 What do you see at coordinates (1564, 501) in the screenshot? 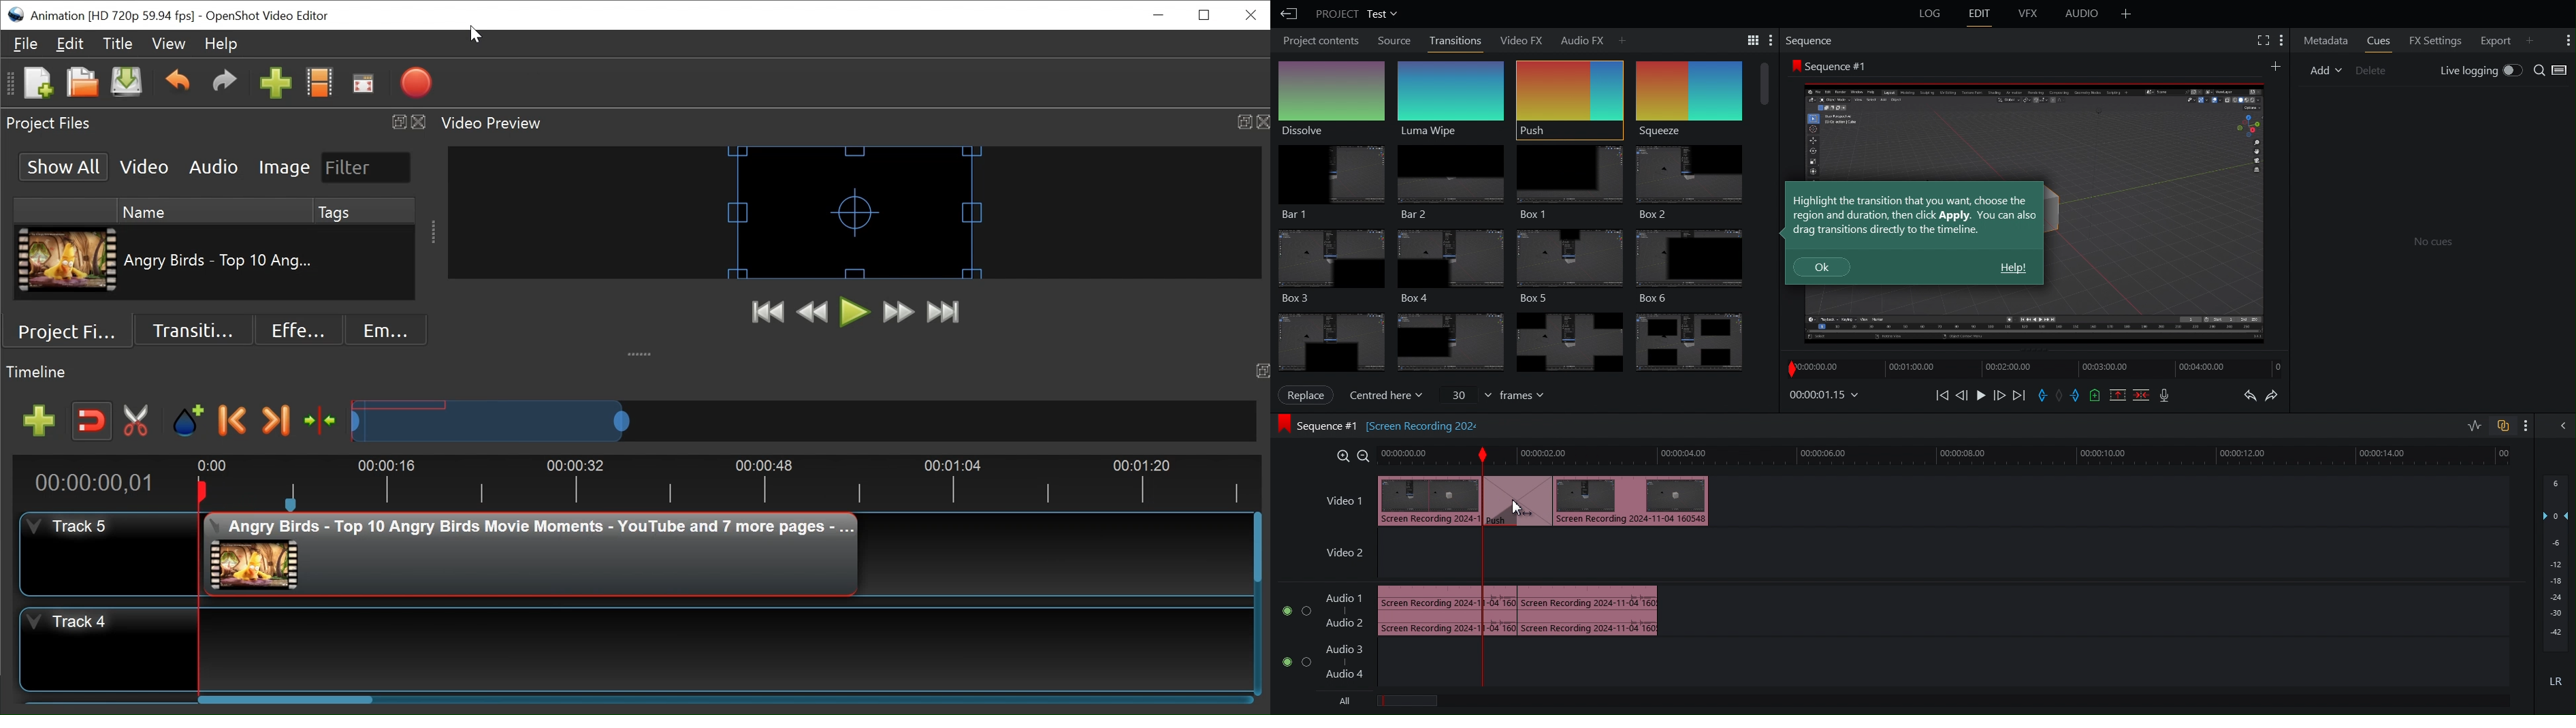
I see `Transition added` at bounding box center [1564, 501].